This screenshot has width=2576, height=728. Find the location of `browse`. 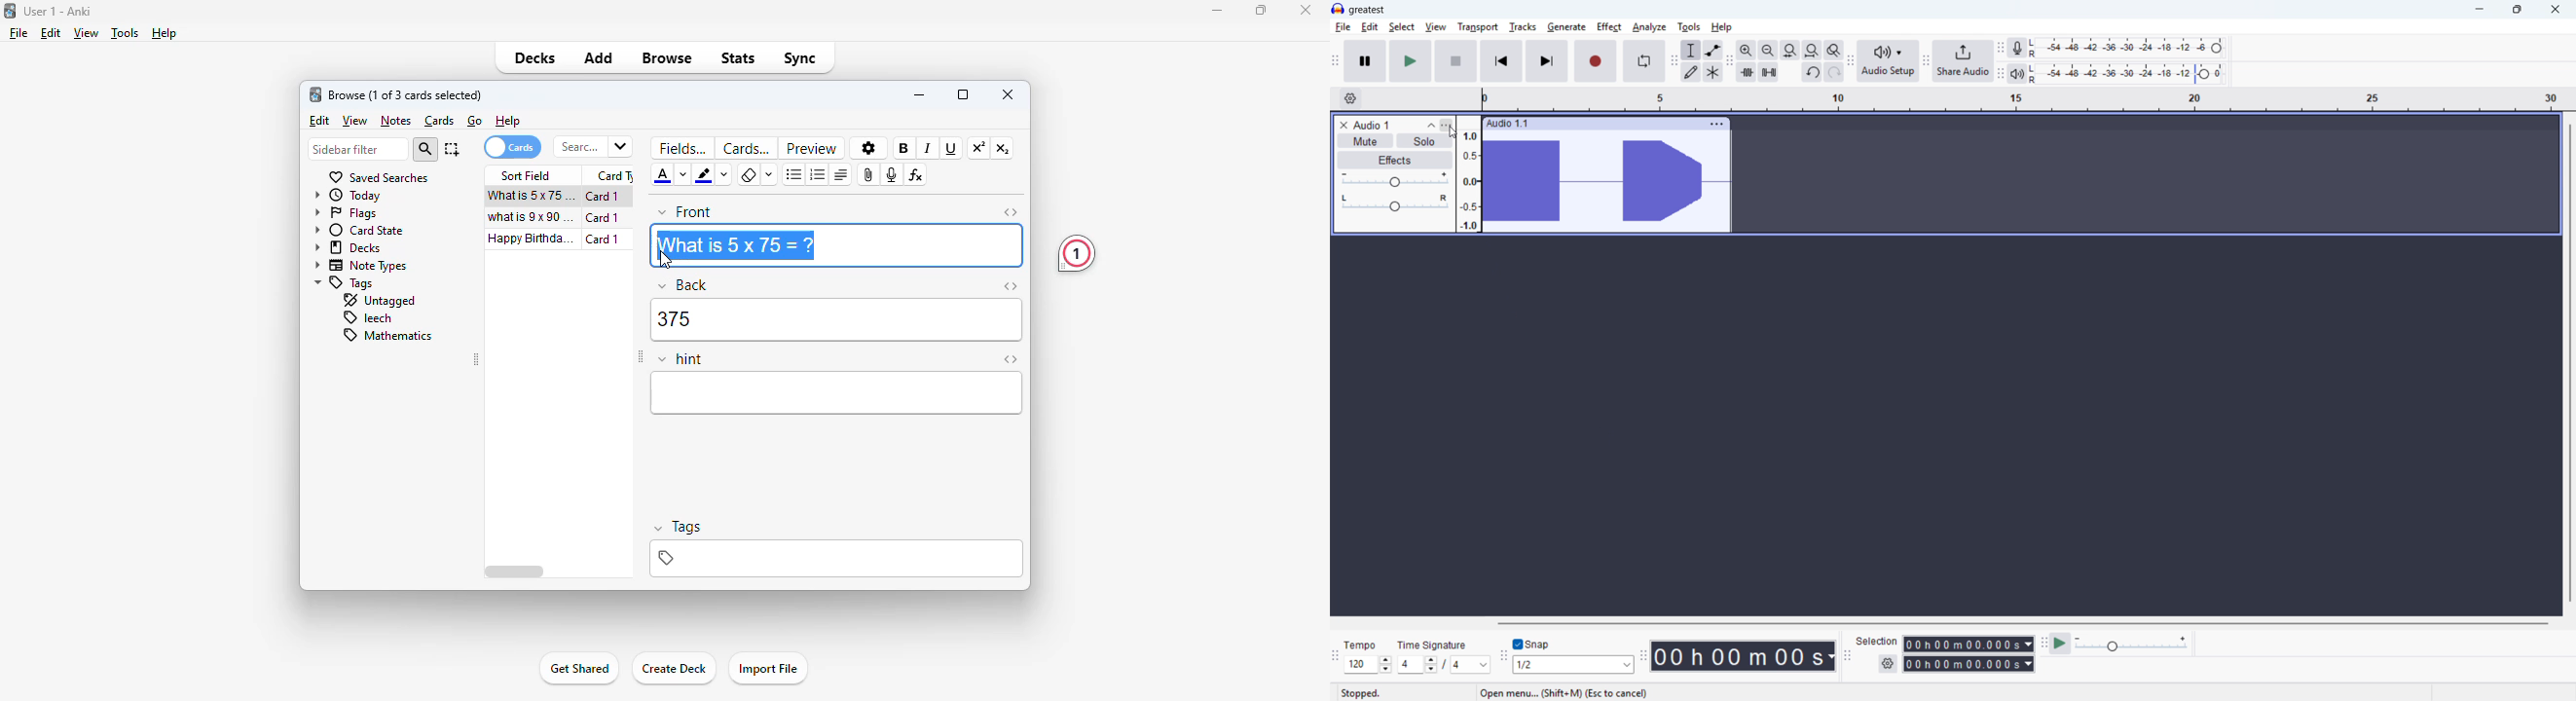

browse is located at coordinates (668, 57).